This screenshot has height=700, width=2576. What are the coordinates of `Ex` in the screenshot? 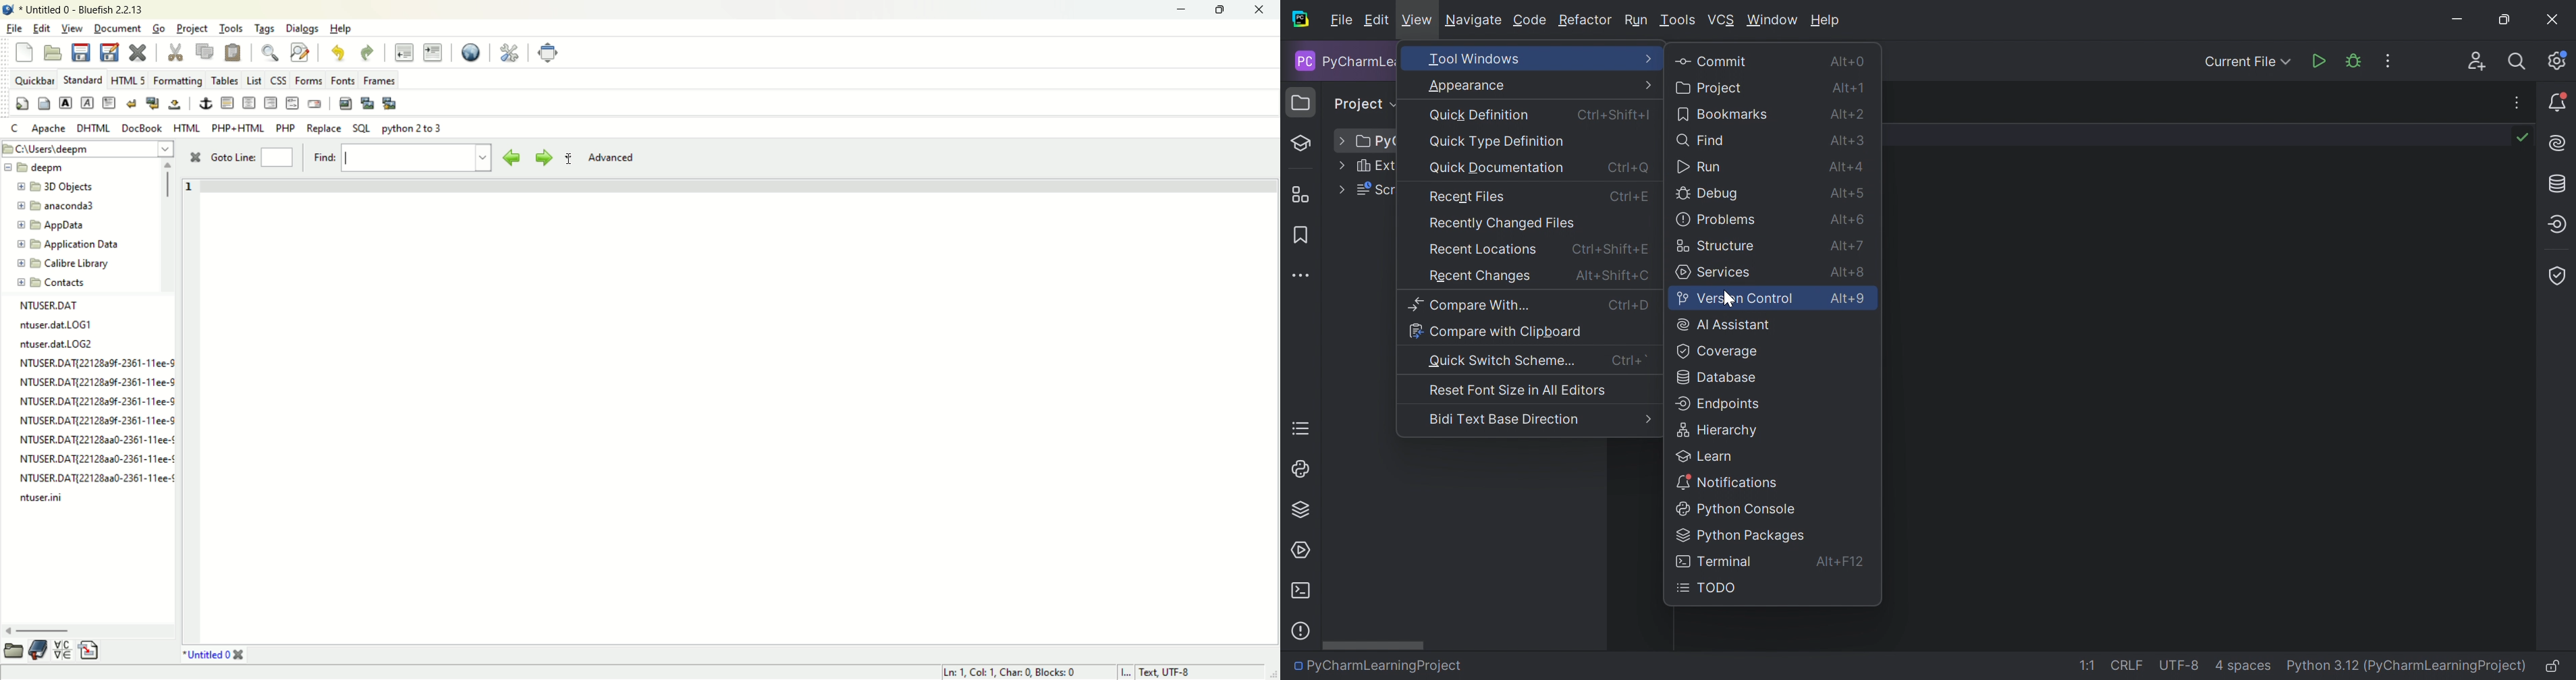 It's located at (1374, 166).